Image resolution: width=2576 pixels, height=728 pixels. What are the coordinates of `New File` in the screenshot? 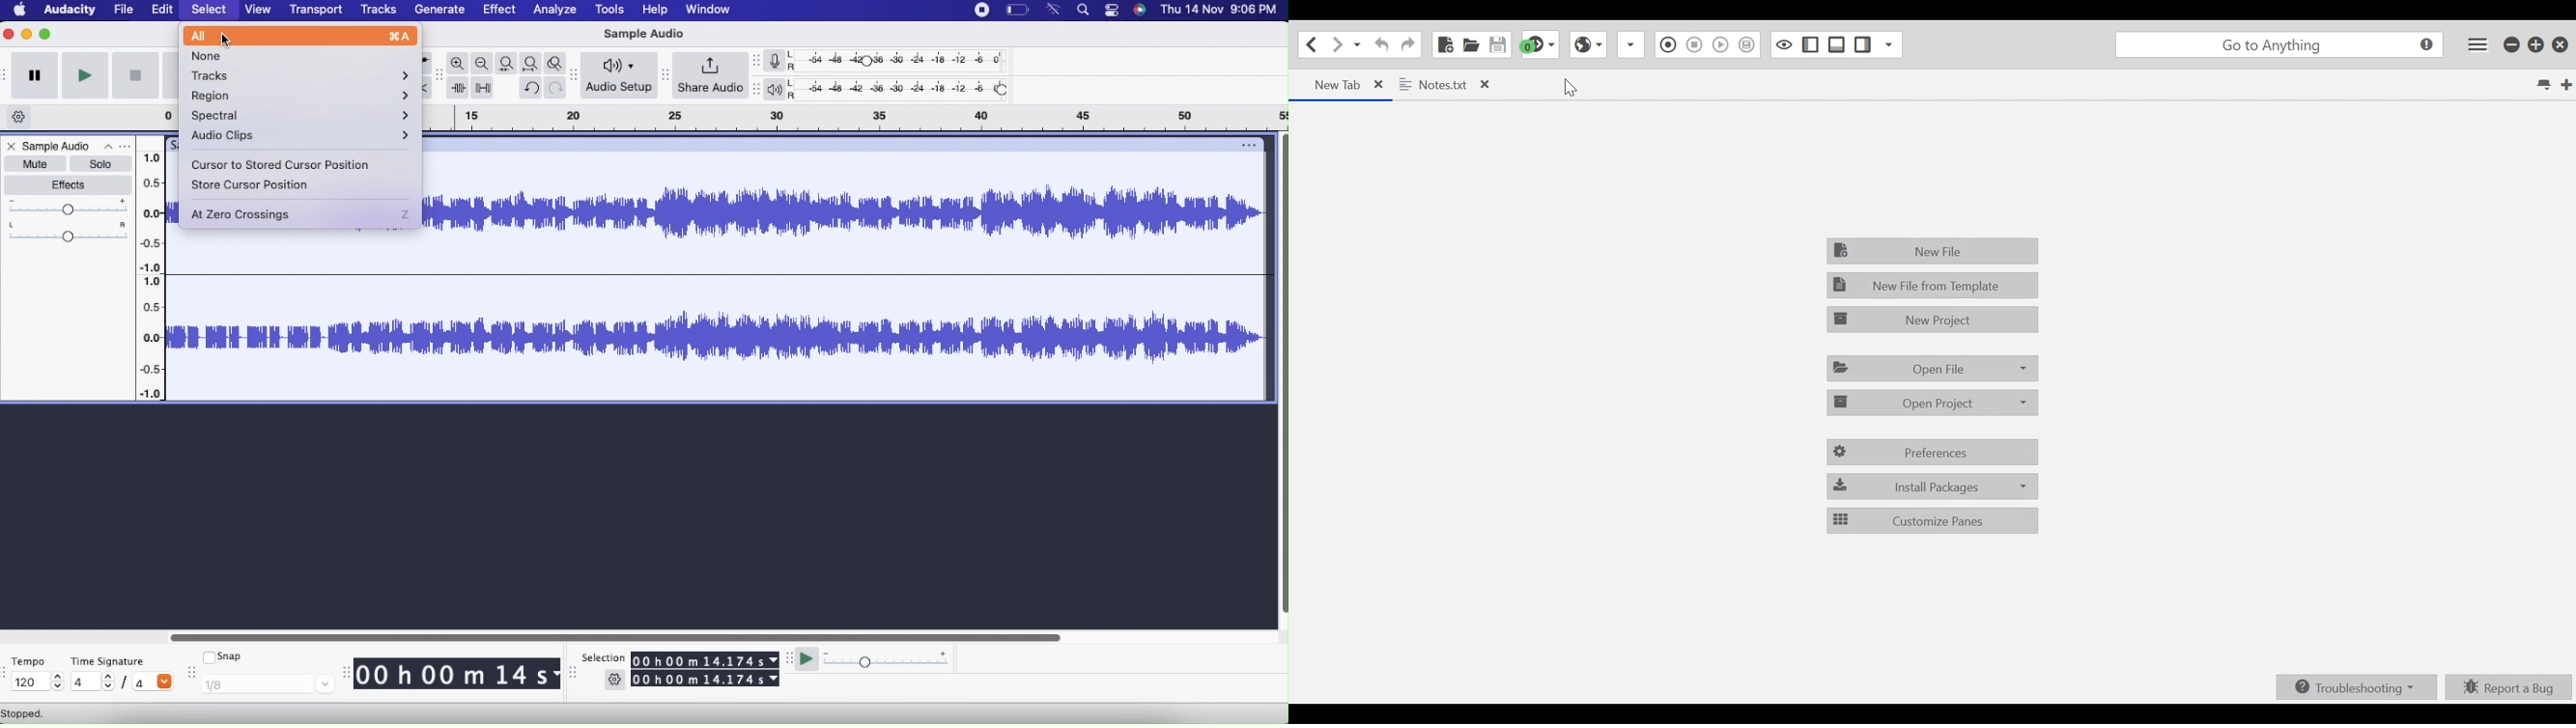 It's located at (1446, 44).